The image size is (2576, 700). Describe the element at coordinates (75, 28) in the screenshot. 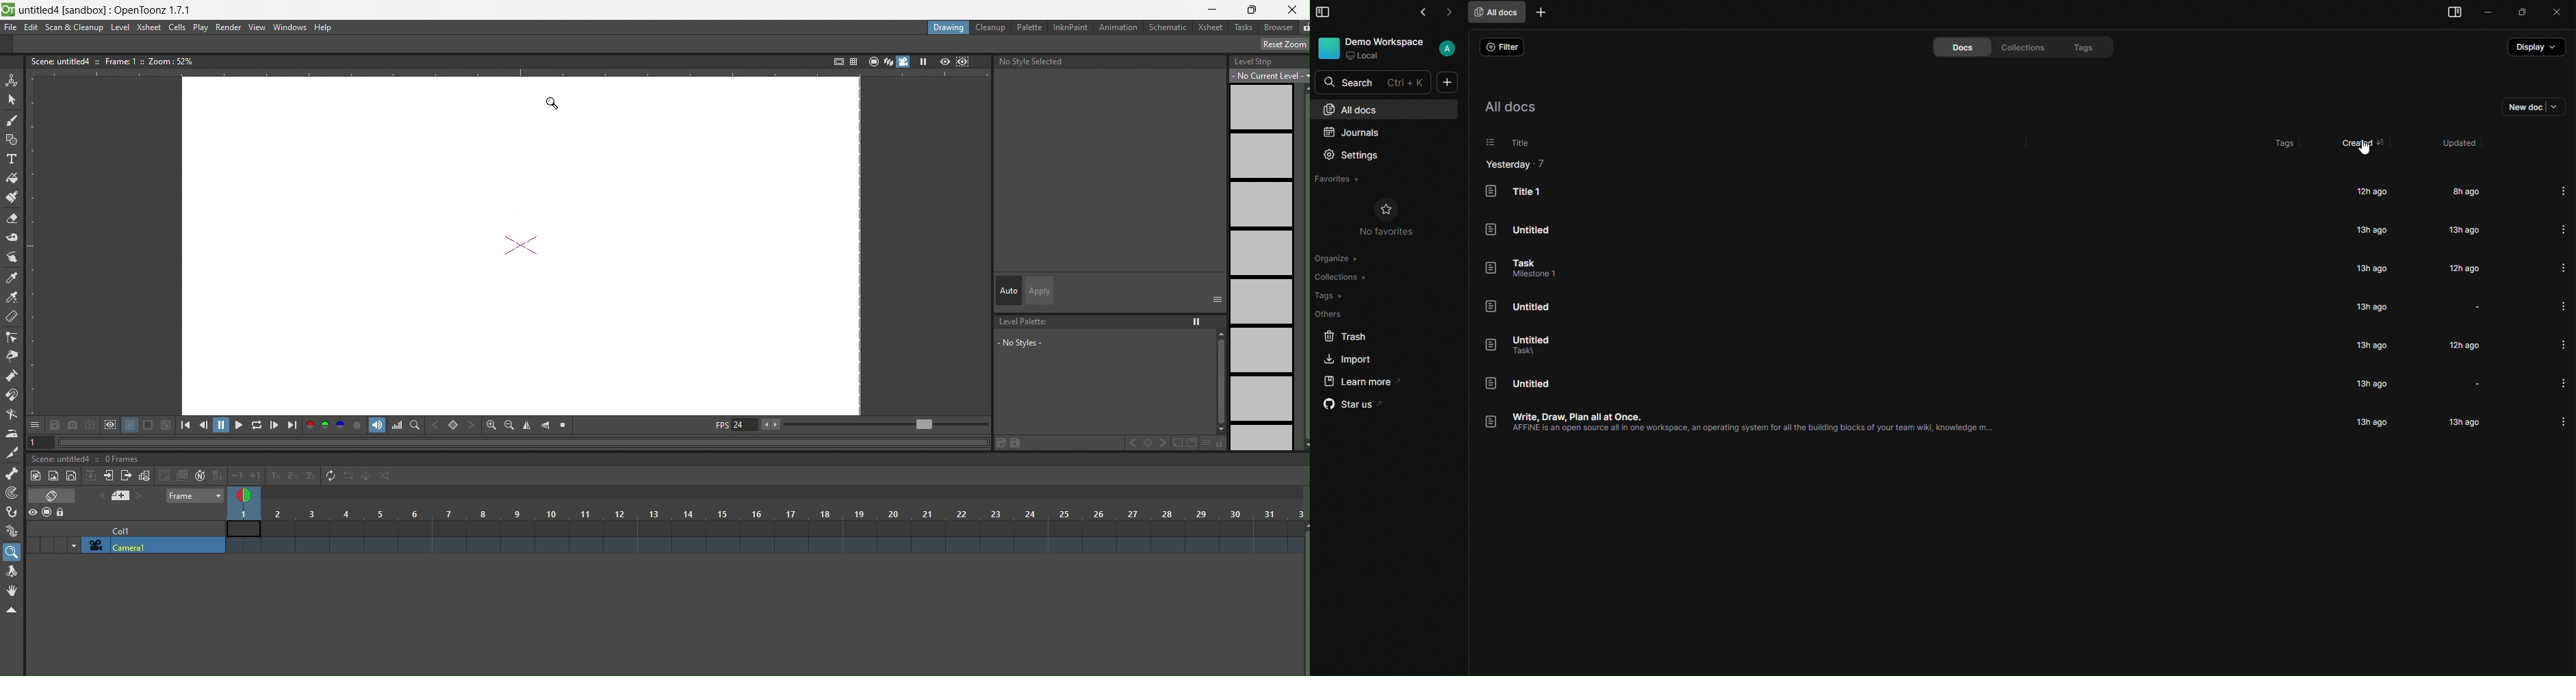

I see `scan&cleanup` at that location.